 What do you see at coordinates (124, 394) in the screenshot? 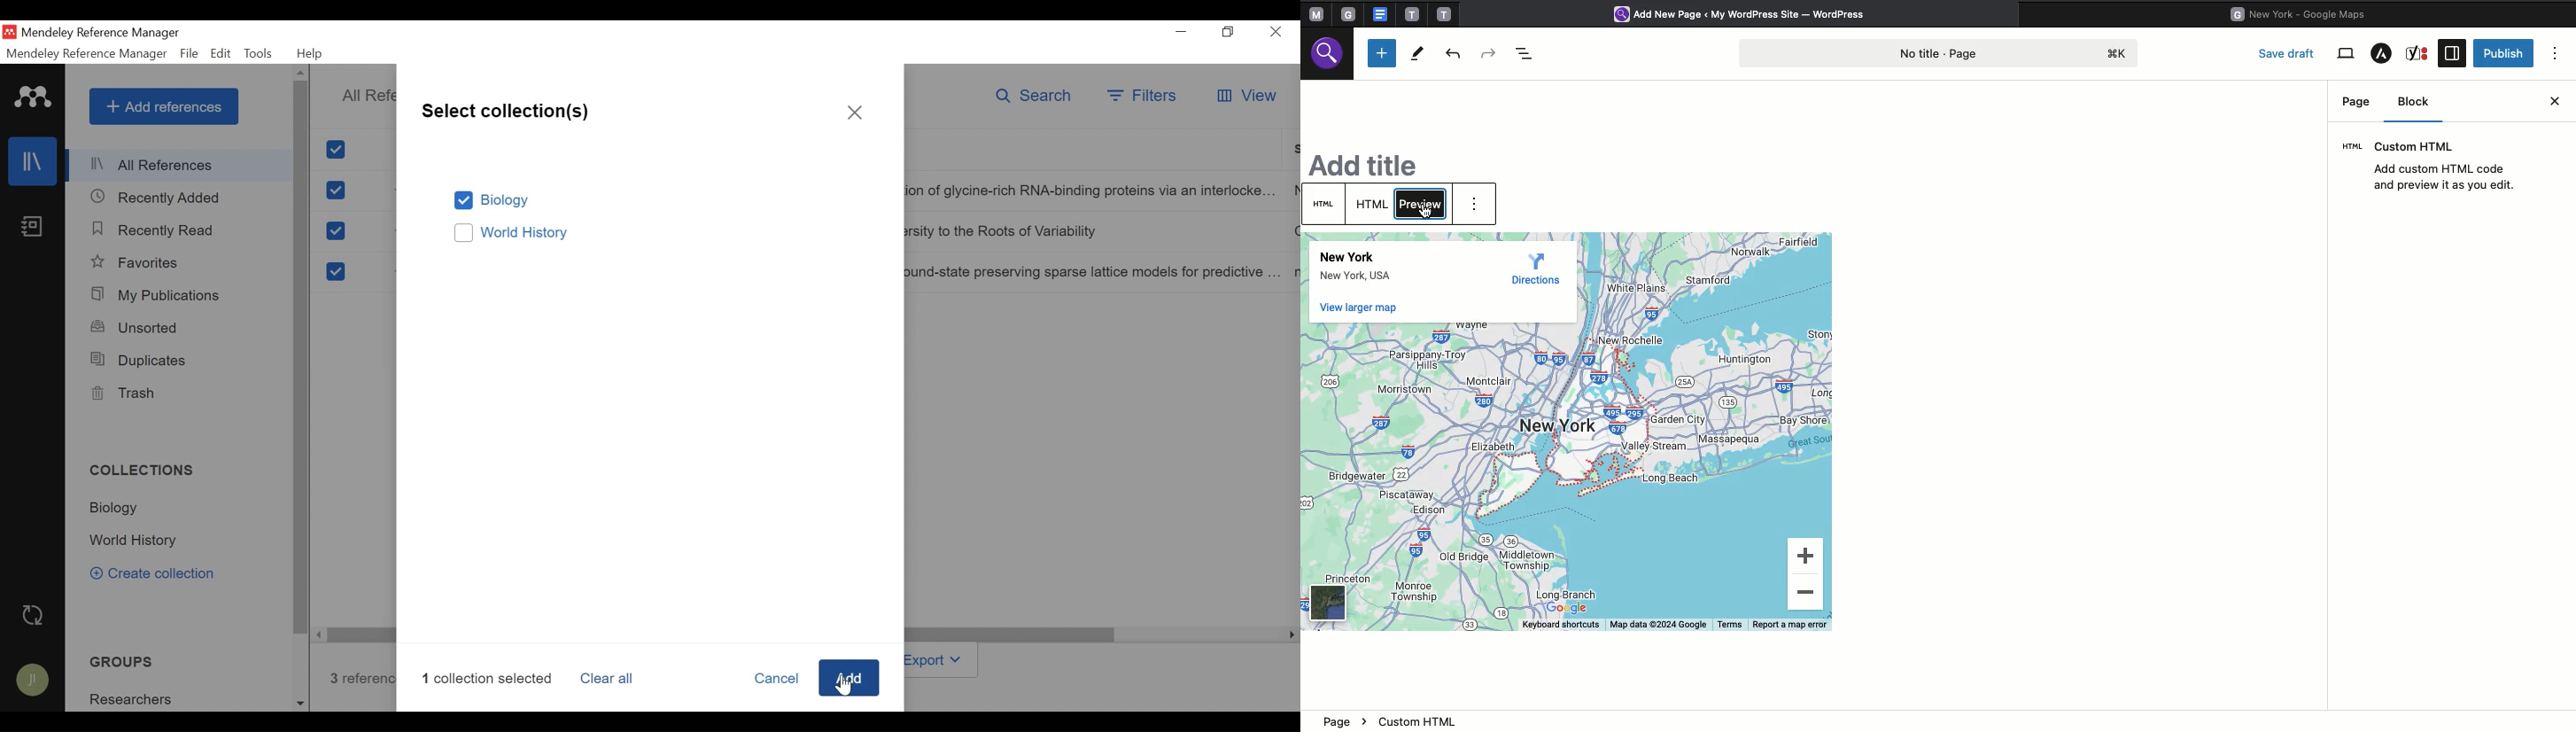
I see `Trash` at bounding box center [124, 394].